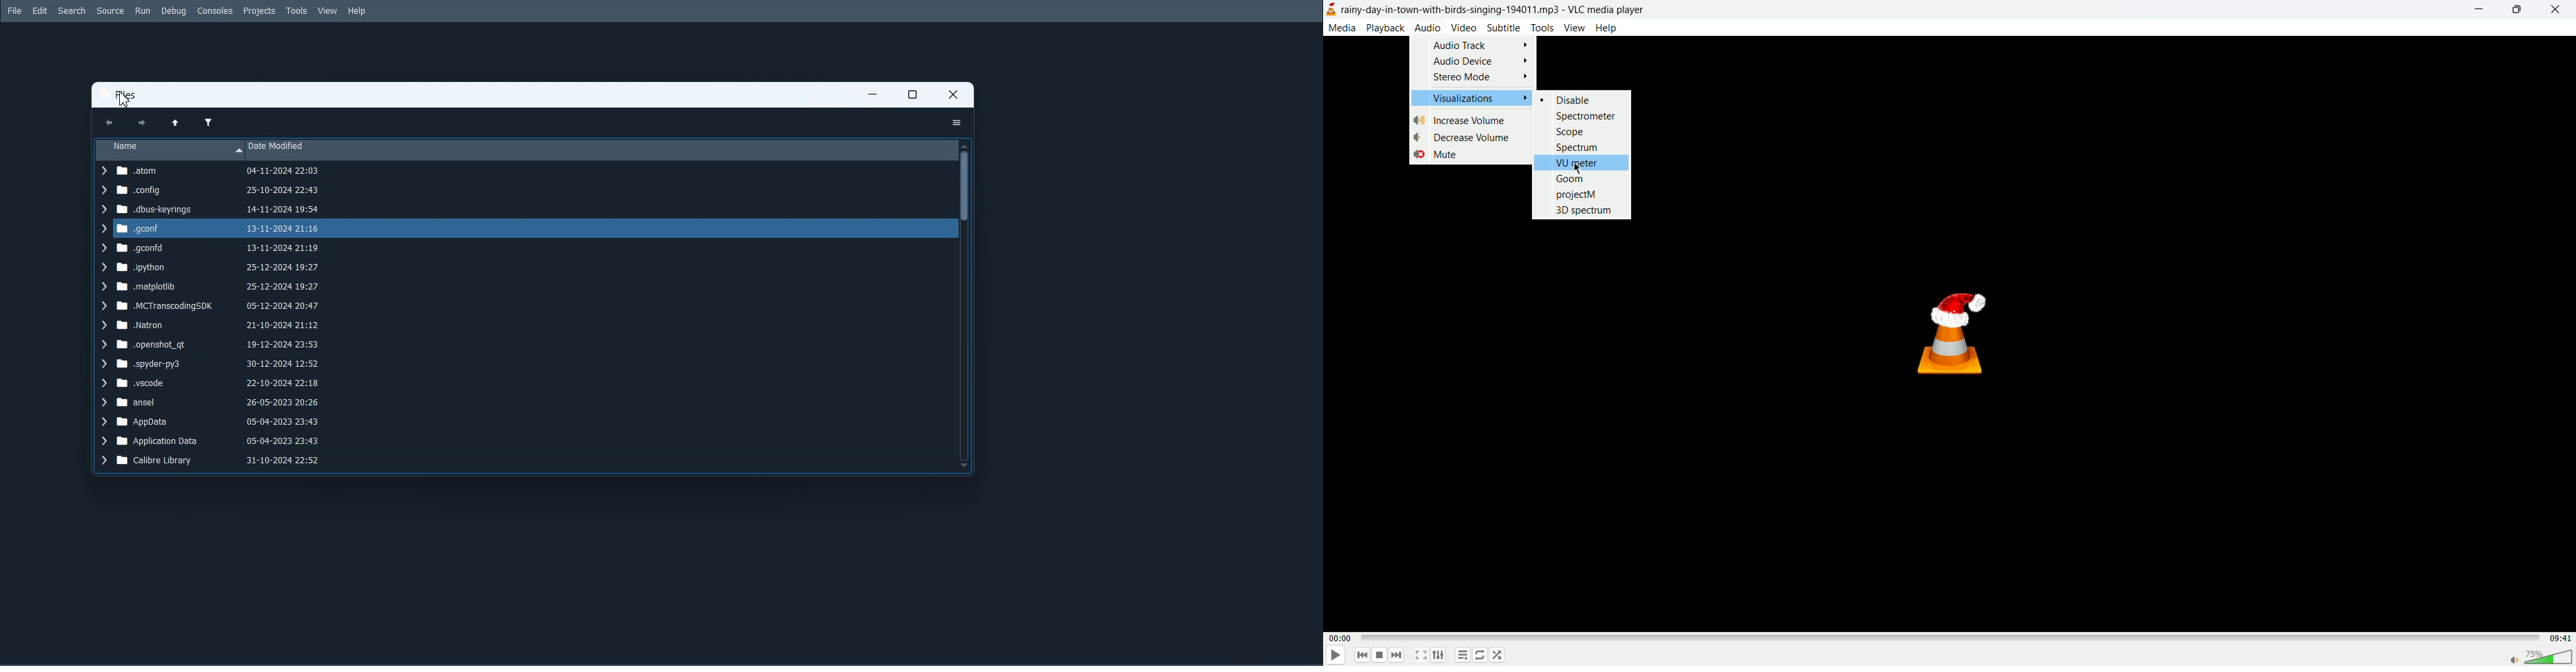 This screenshot has height=672, width=2576. I want to click on VU meter, so click(1578, 163).